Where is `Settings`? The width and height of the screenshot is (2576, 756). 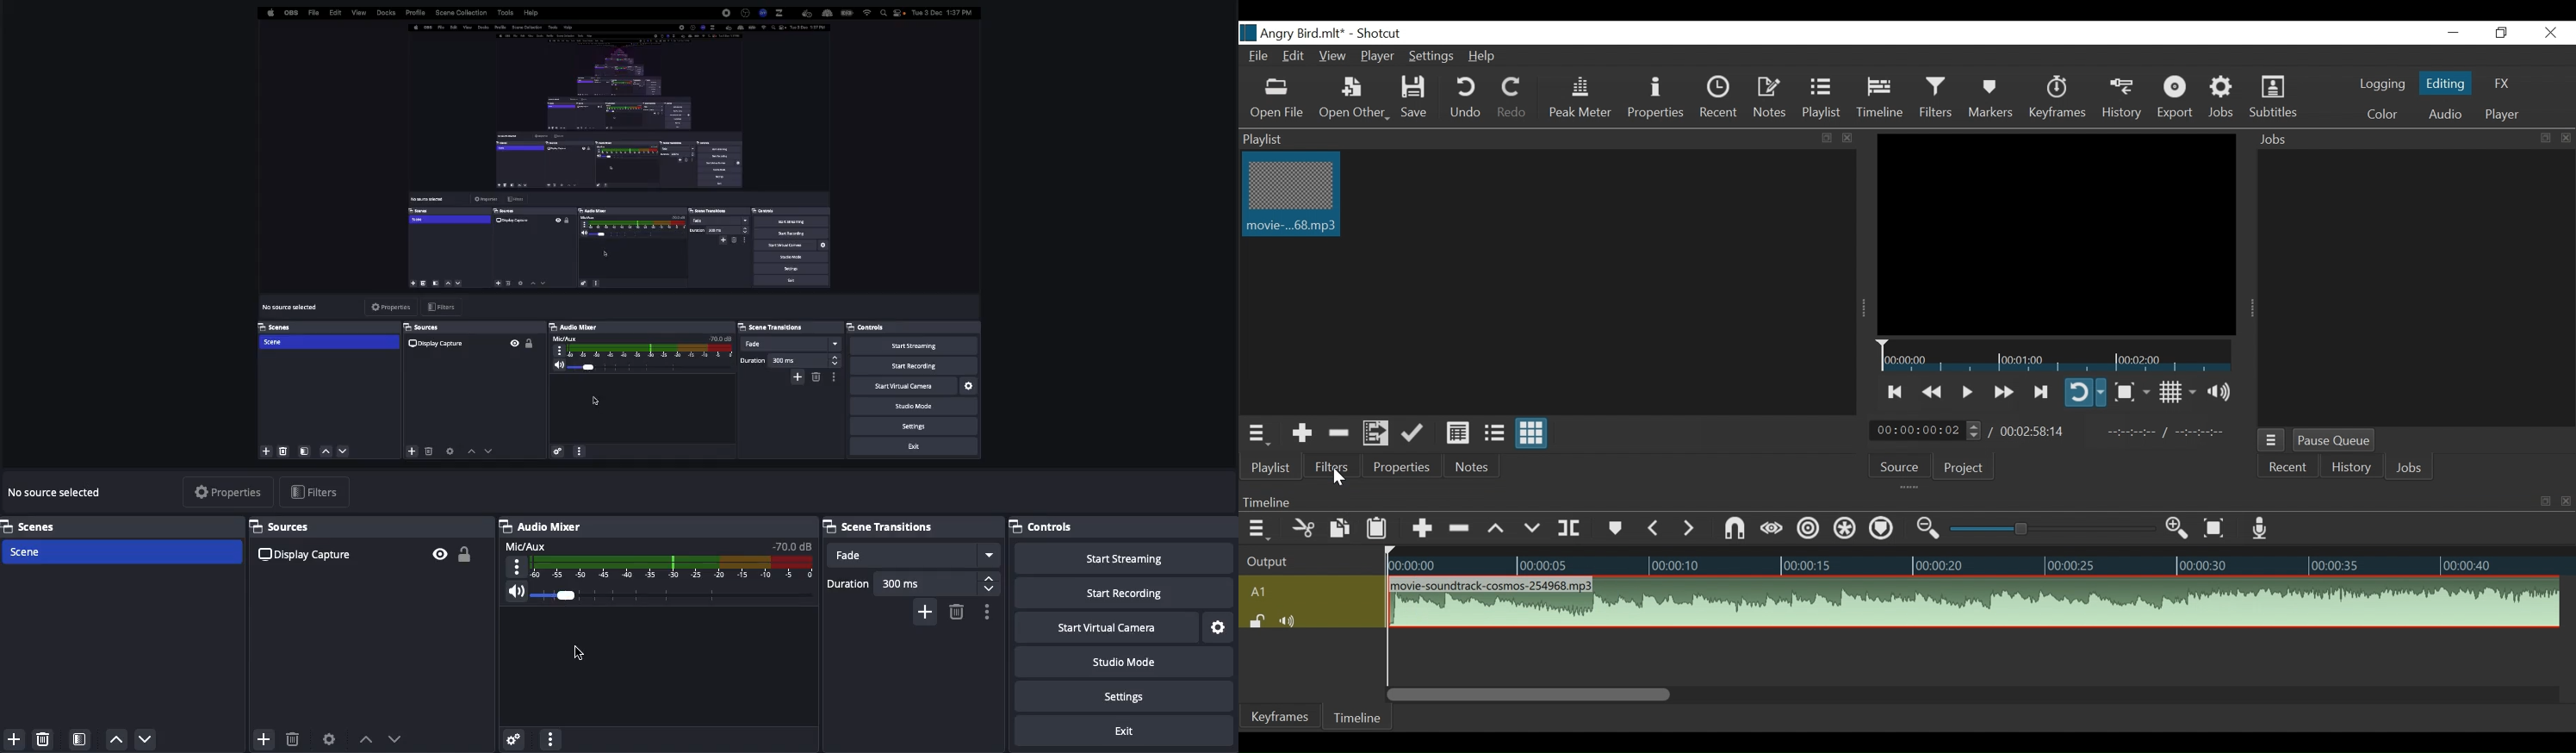 Settings is located at coordinates (1127, 697).